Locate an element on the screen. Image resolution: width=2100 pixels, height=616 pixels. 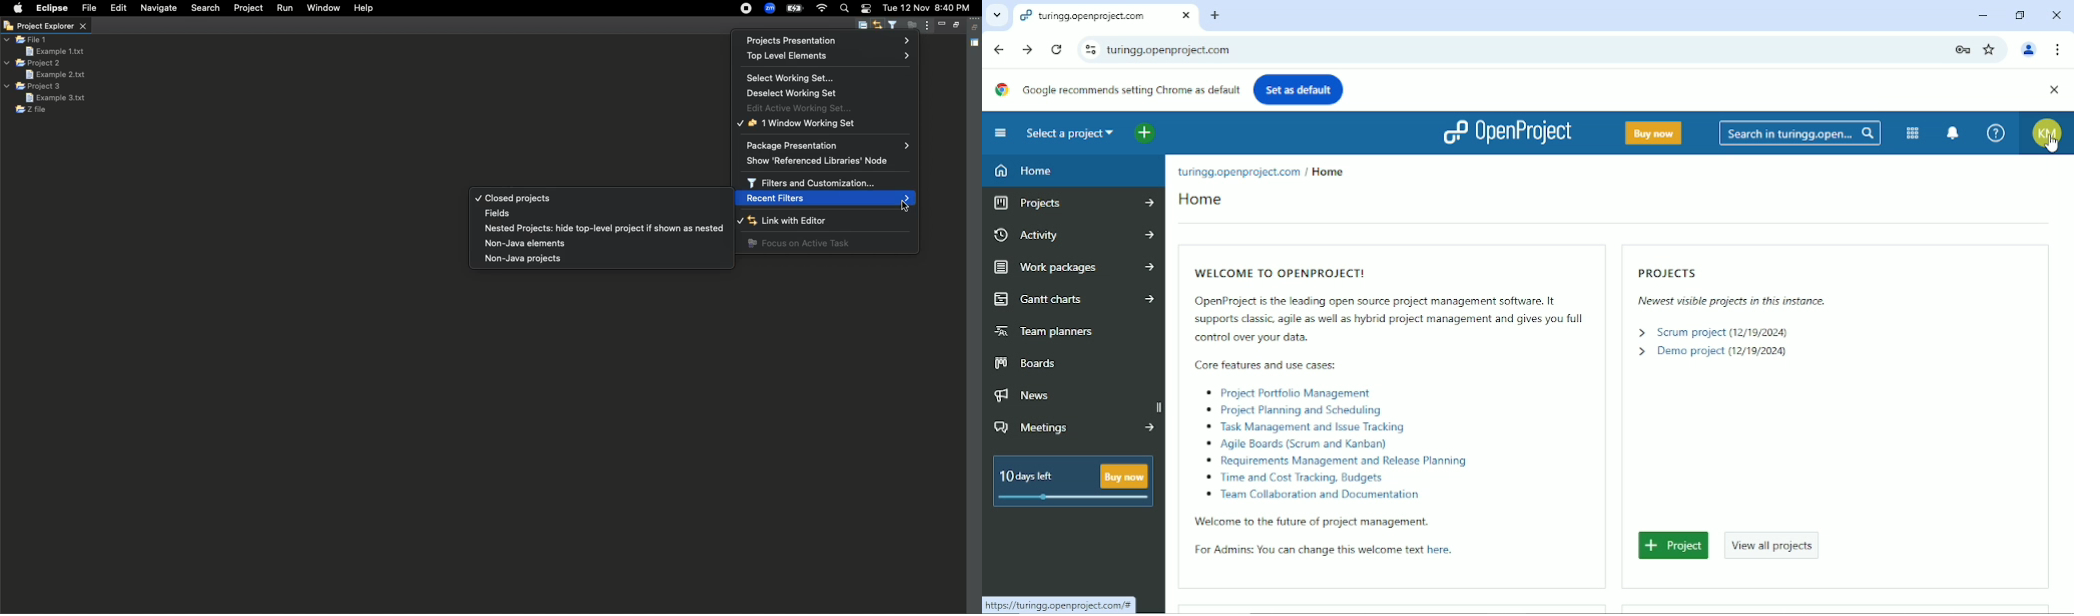
Example 2 text file is located at coordinates (55, 74).